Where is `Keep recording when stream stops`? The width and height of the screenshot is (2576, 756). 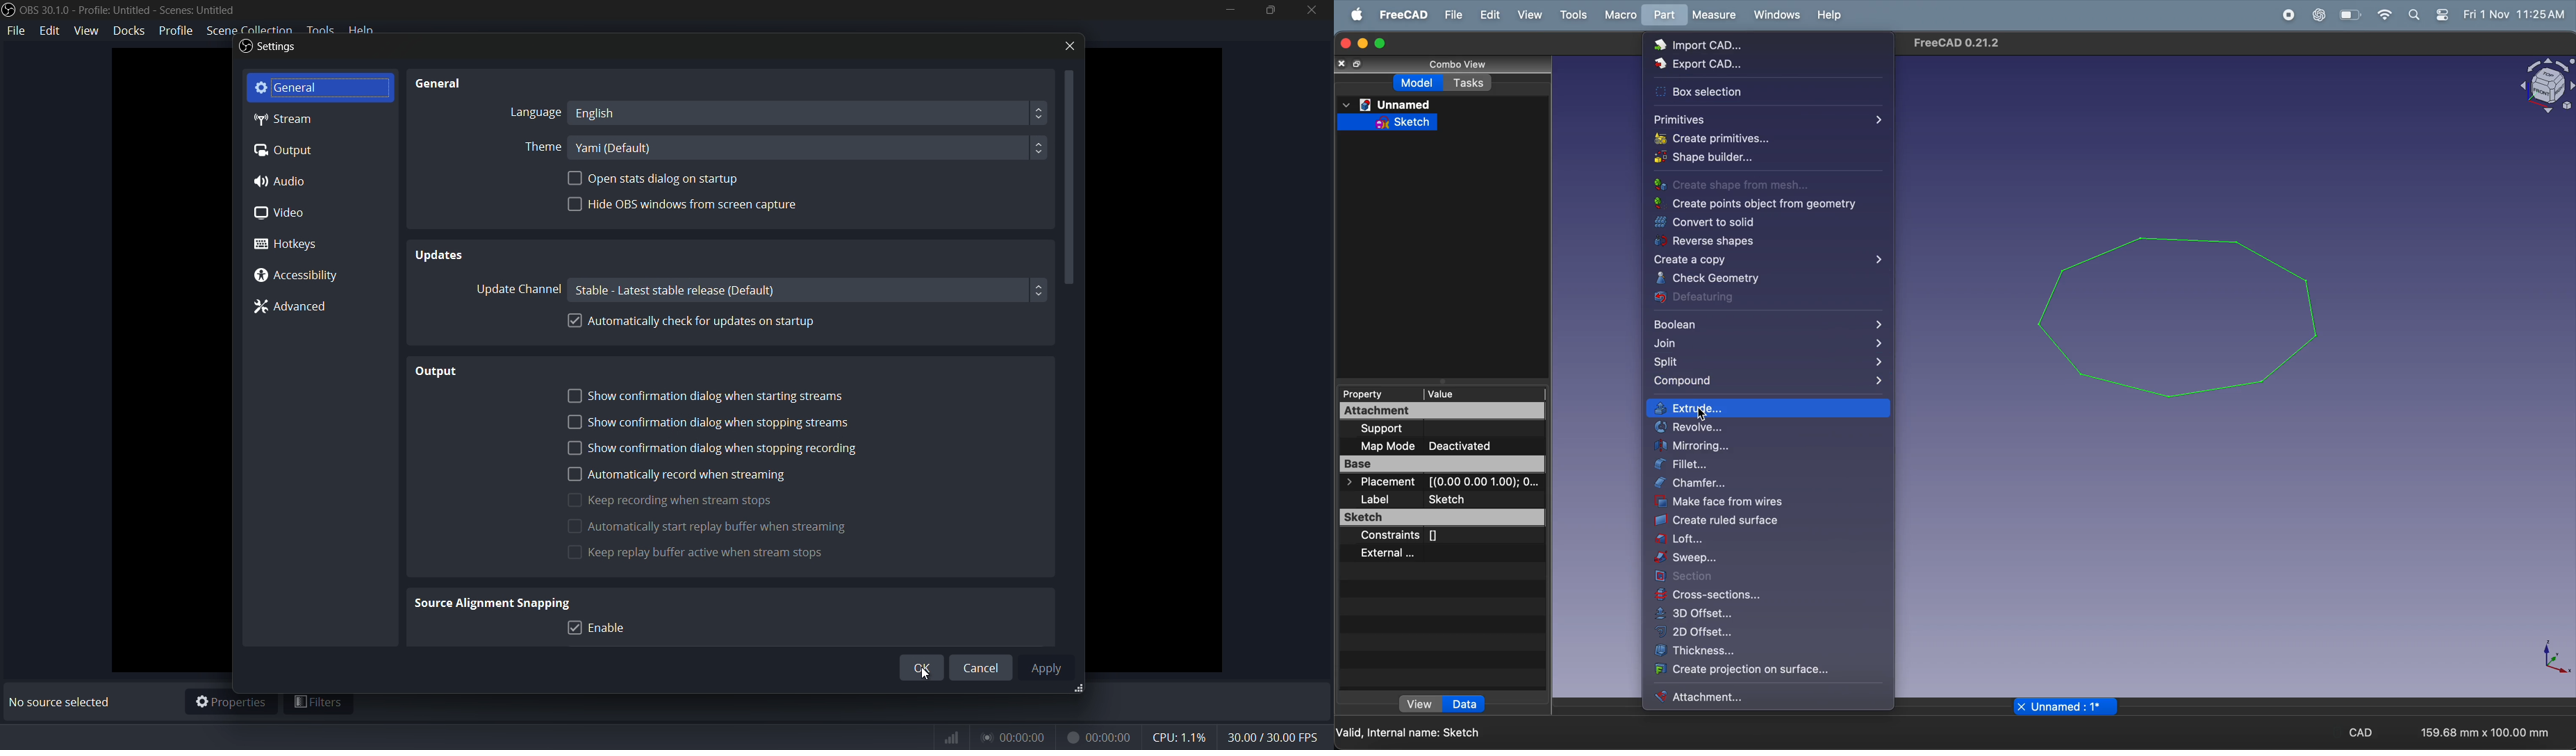
Keep recording when stream stops is located at coordinates (678, 499).